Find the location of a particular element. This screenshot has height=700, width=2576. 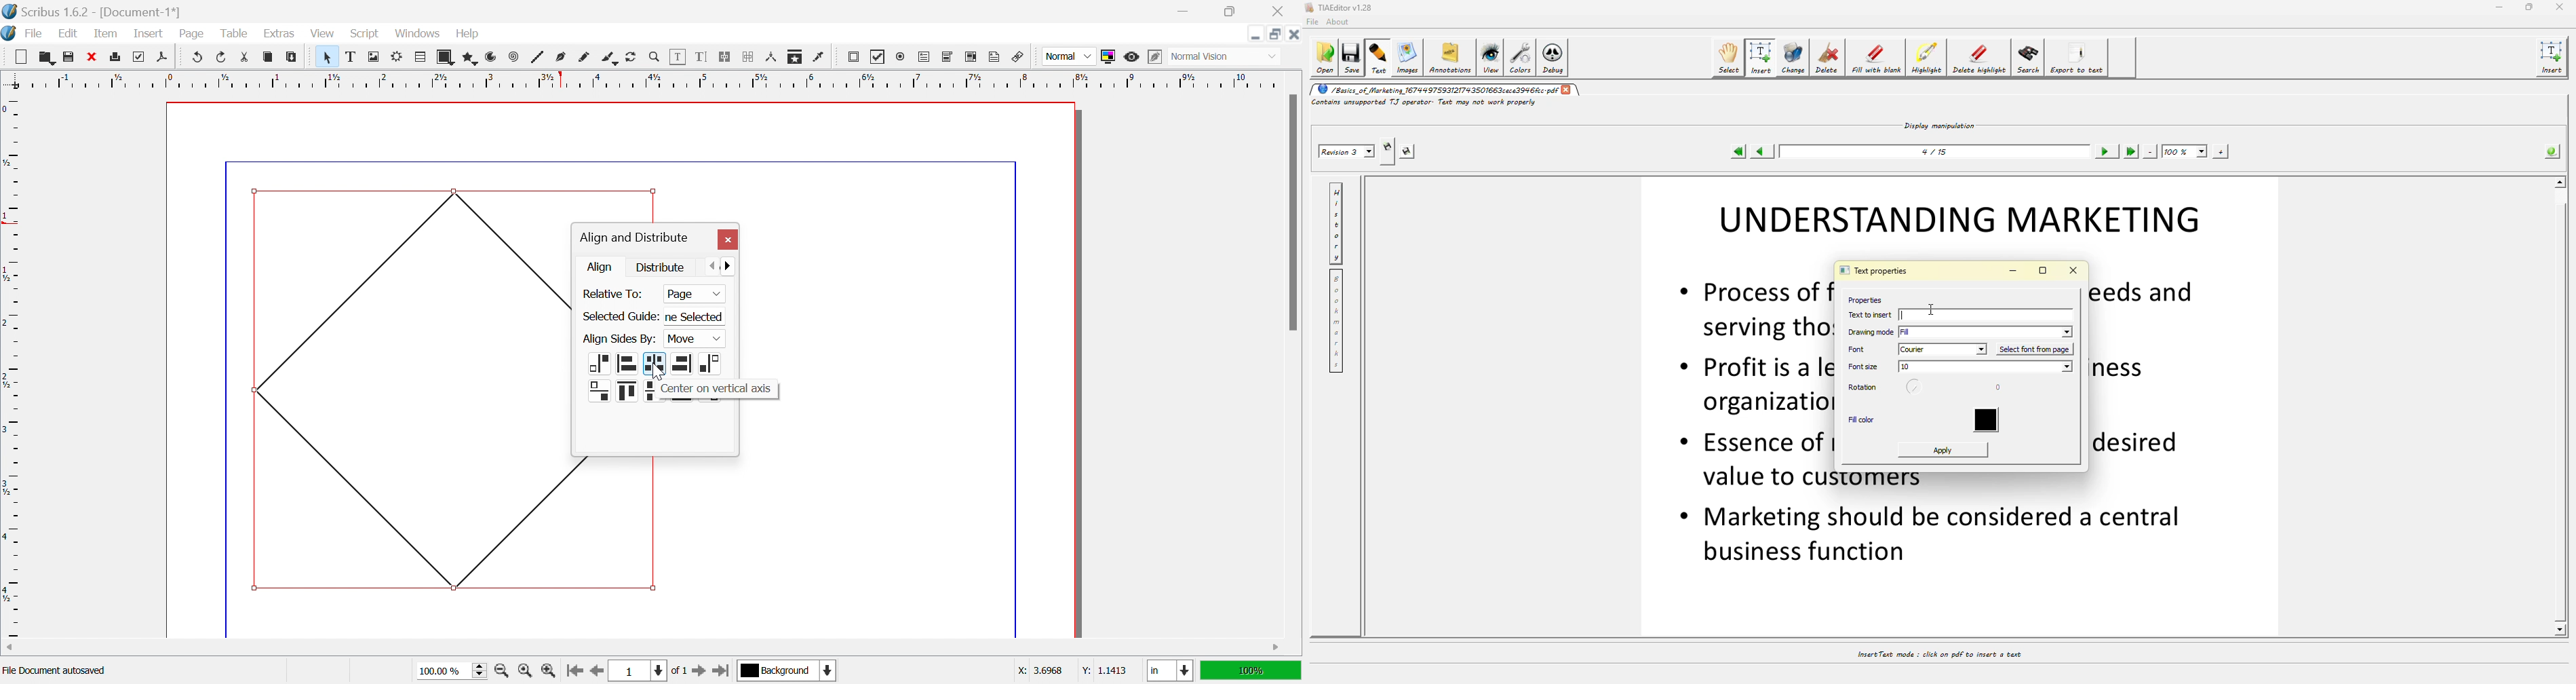

Zoom in or out is located at coordinates (655, 56).